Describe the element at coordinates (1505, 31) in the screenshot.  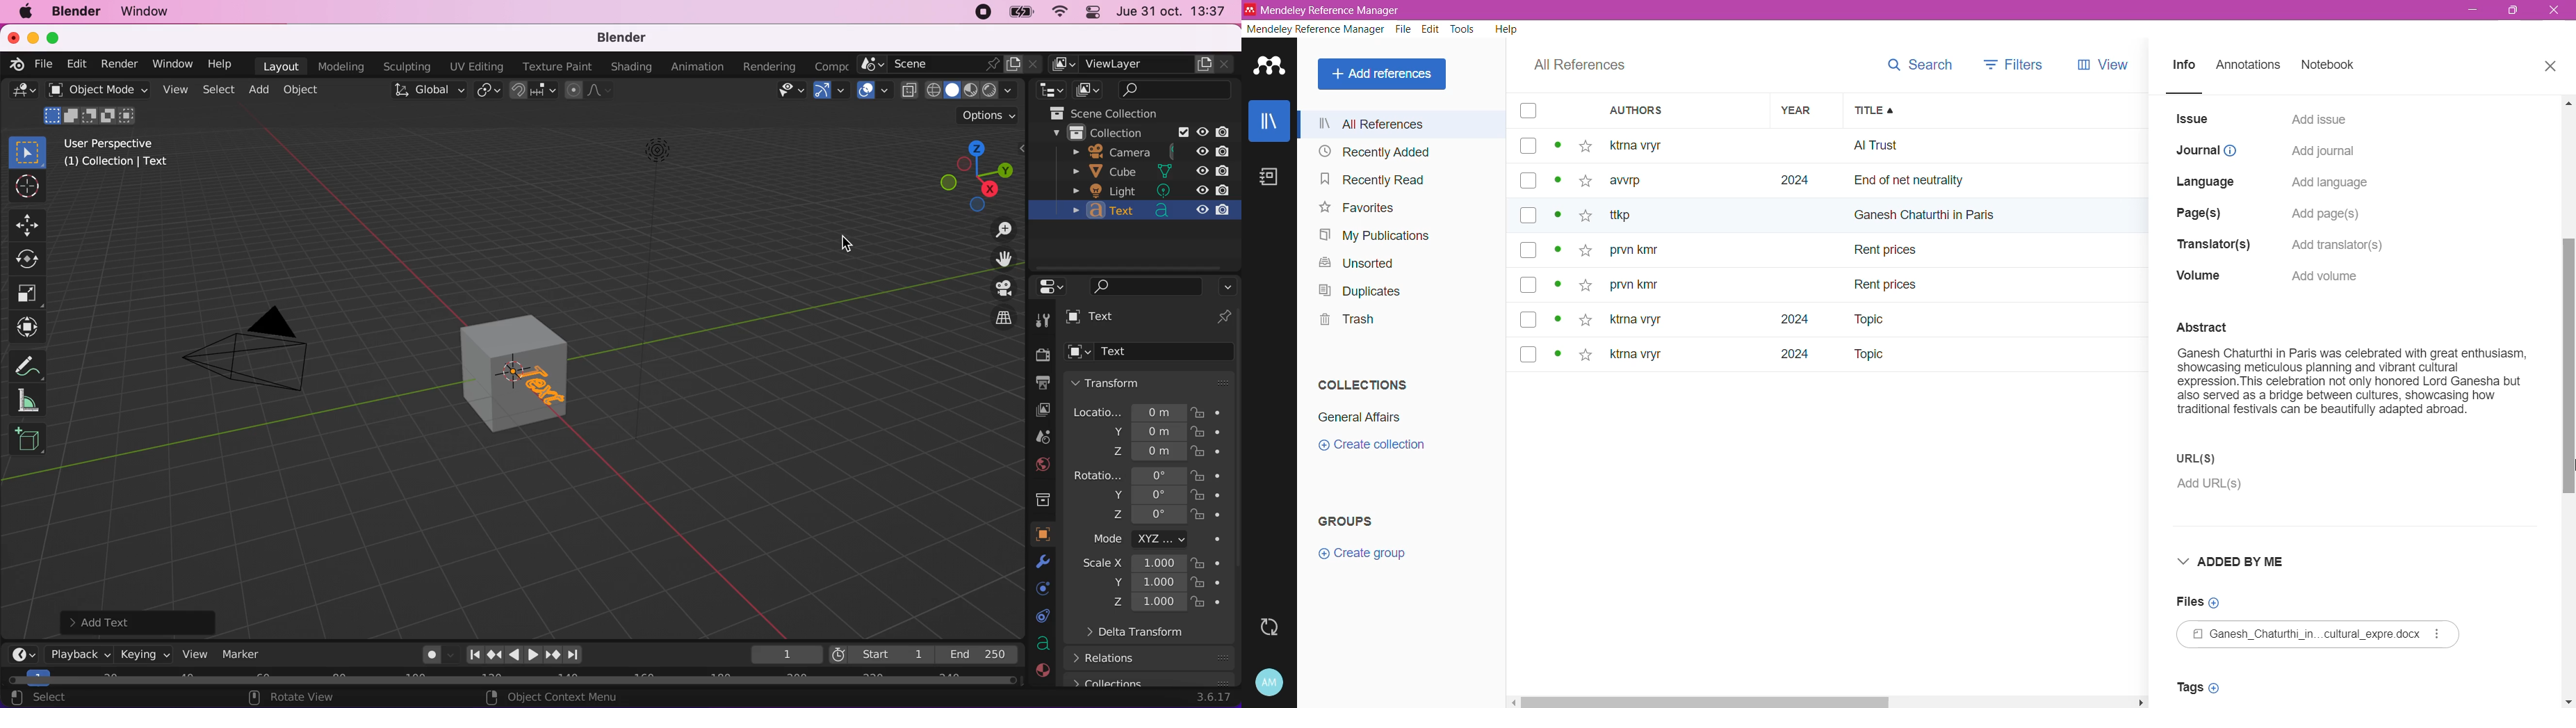
I see `Help` at that location.